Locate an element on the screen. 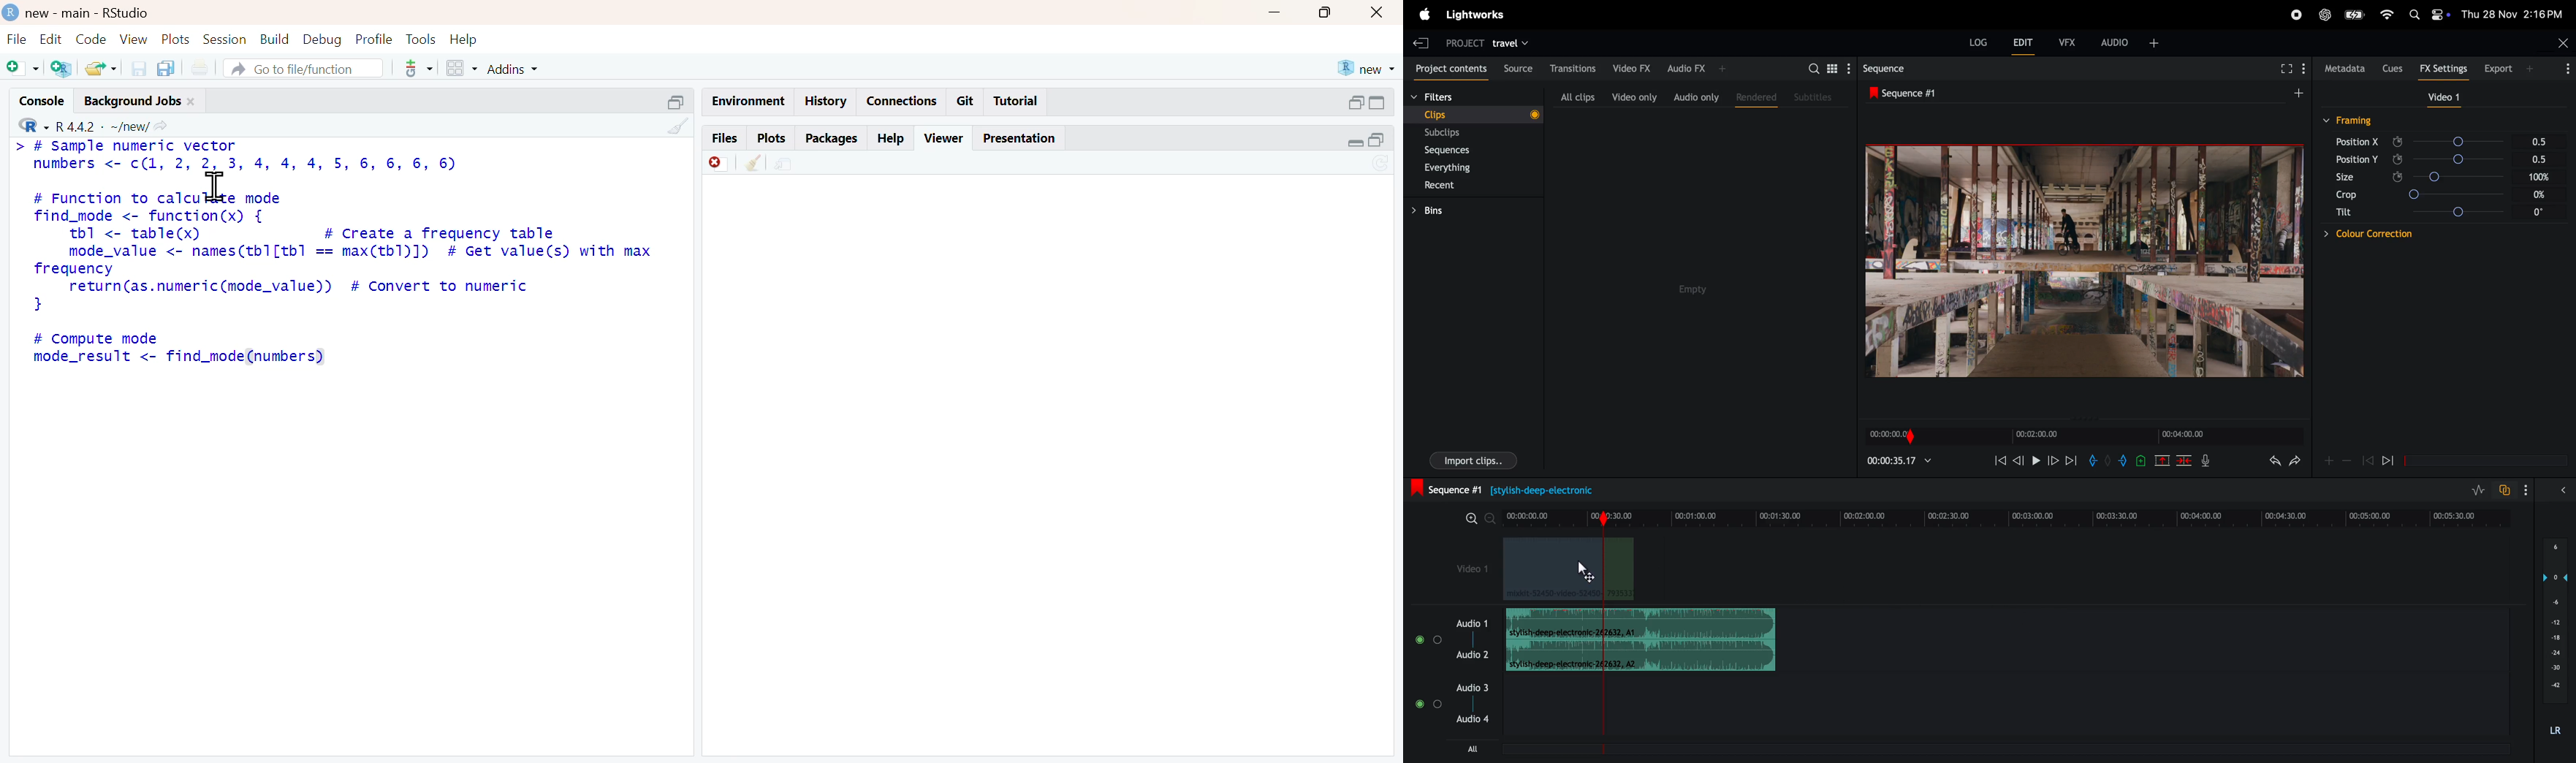 Image resolution: width=2576 pixels, height=784 pixels. build is located at coordinates (276, 39).